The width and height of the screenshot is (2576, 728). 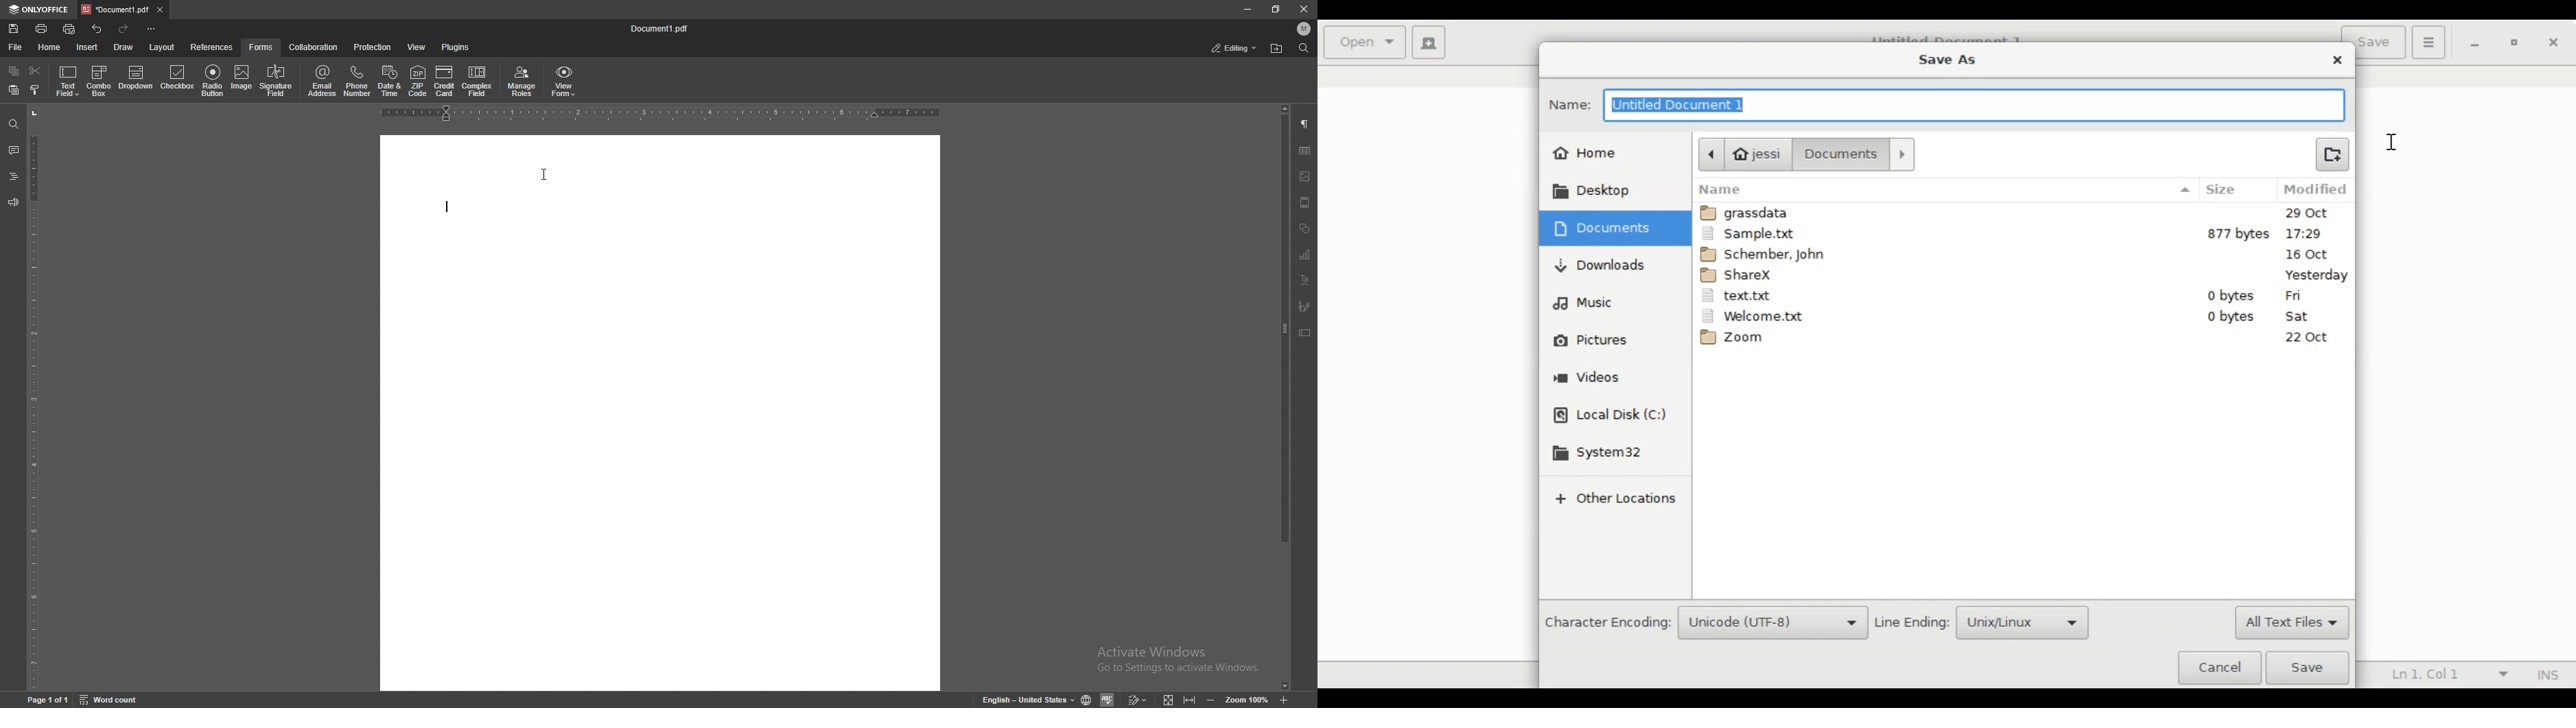 What do you see at coordinates (663, 113) in the screenshot?
I see `horiztontal scale` at bounding box center [663, 113].